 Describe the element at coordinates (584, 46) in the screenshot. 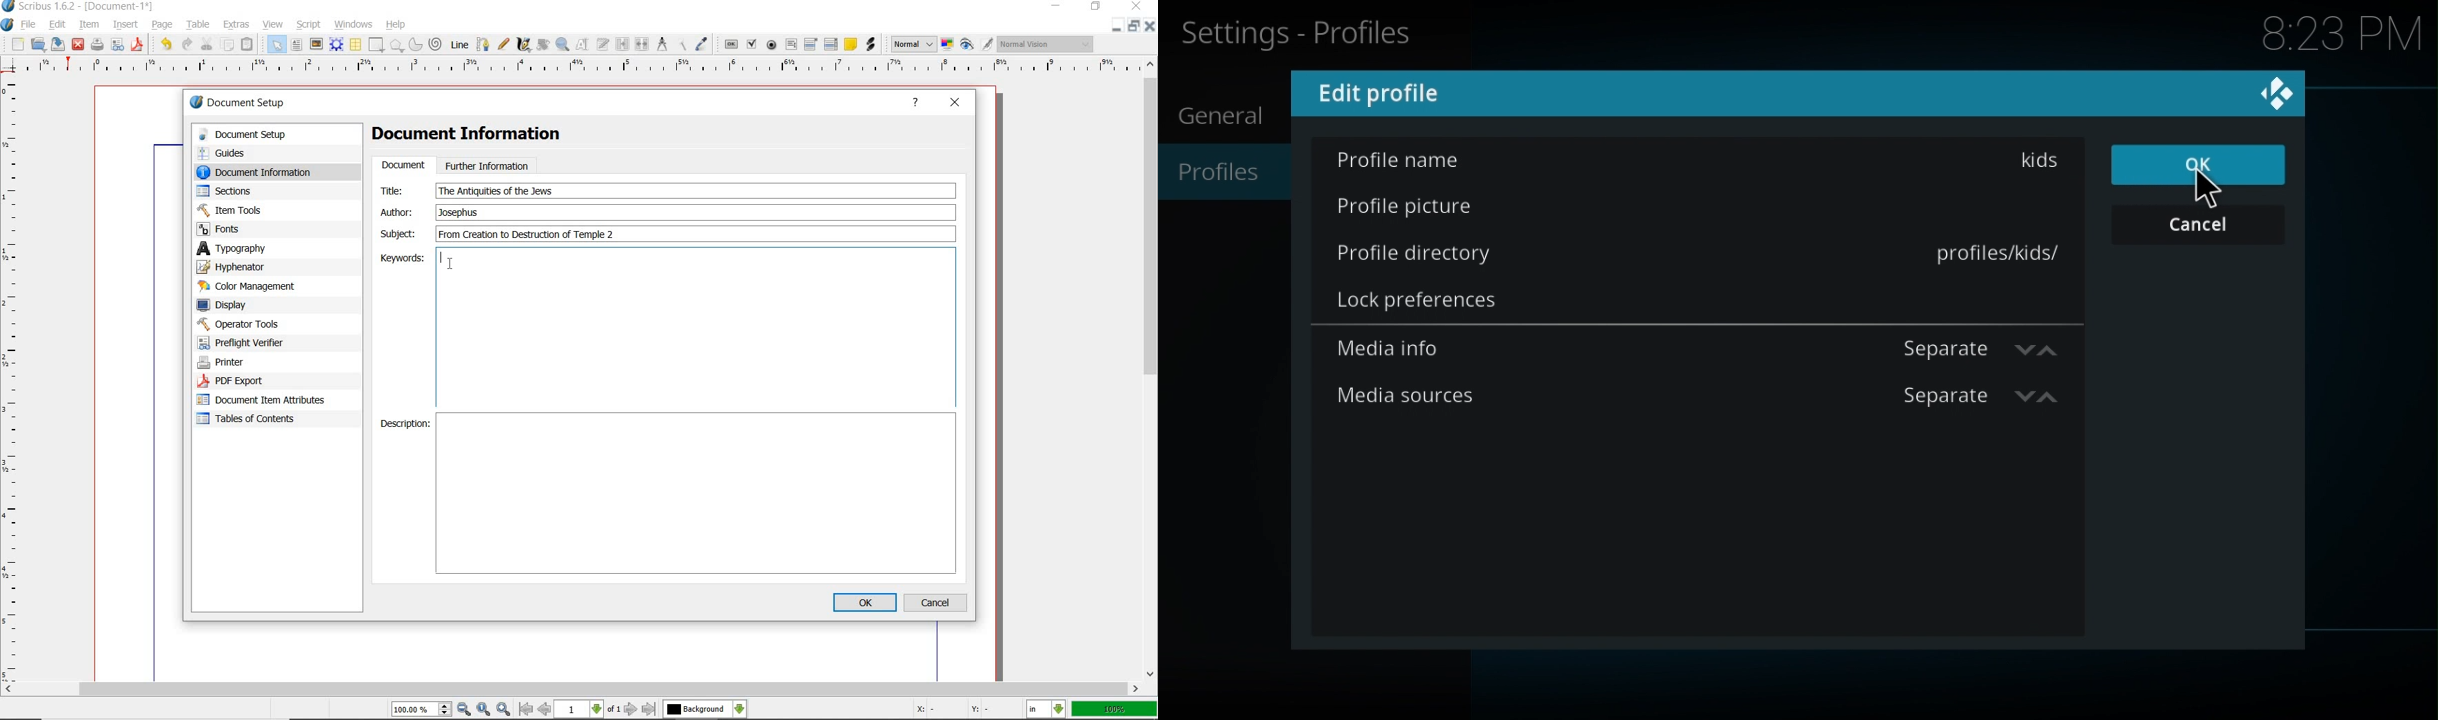

I see `edit contents of frame` at that location.